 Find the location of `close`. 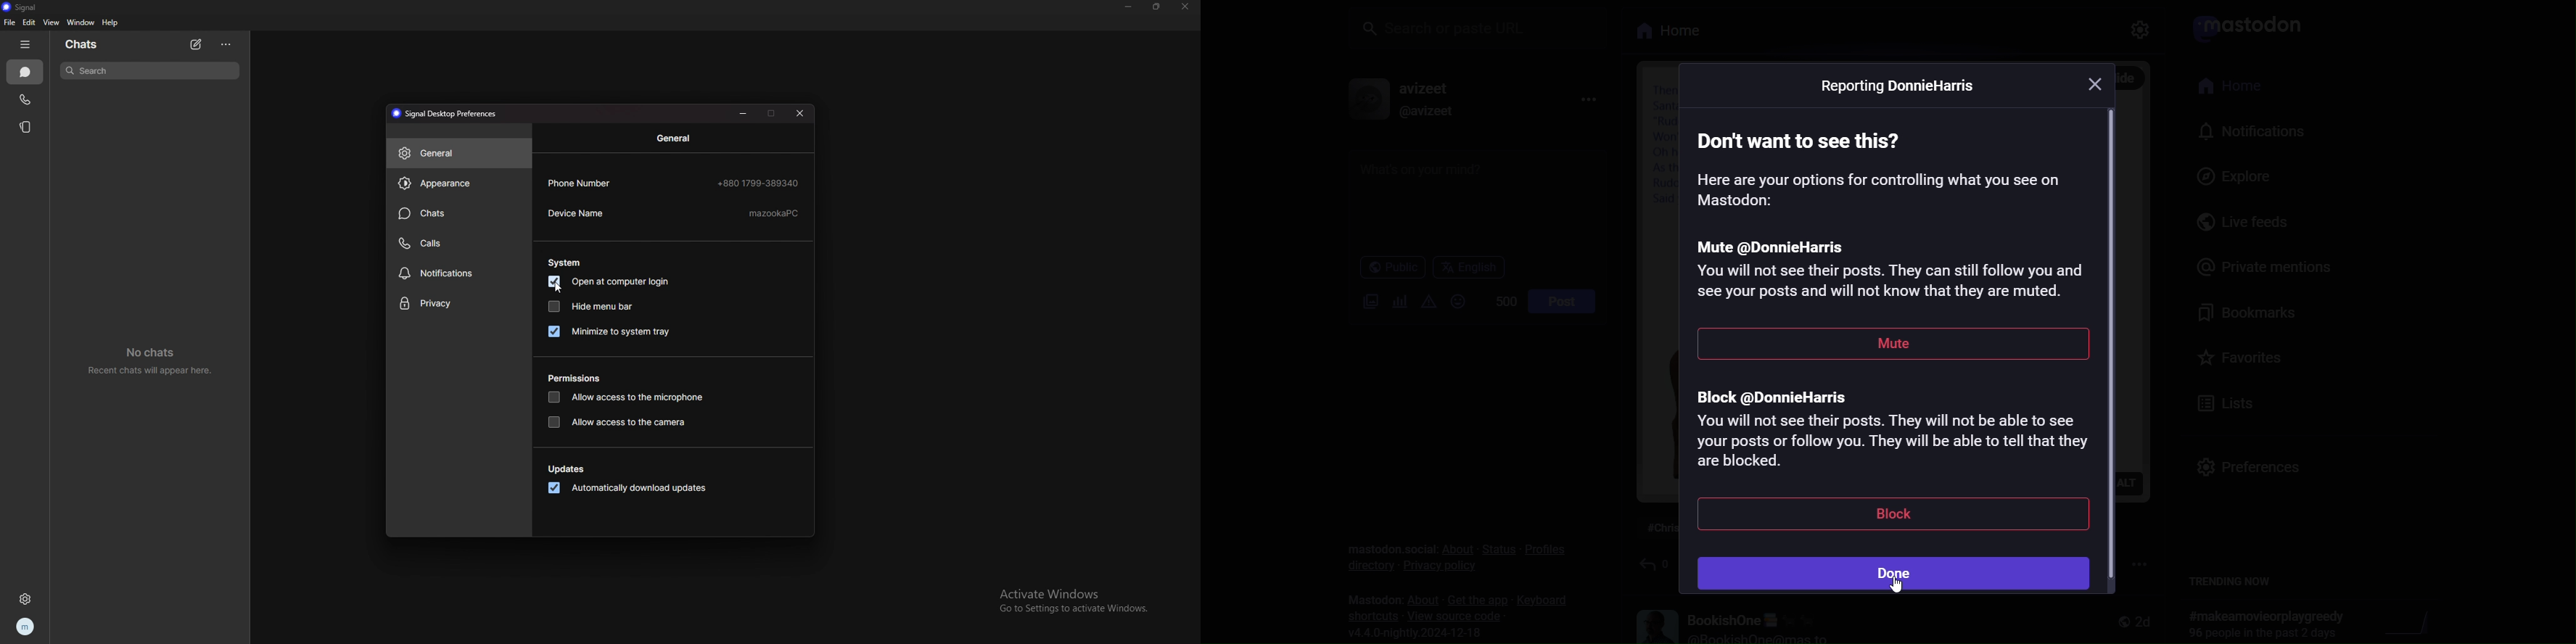

close is located at coordinates (2094, 85).